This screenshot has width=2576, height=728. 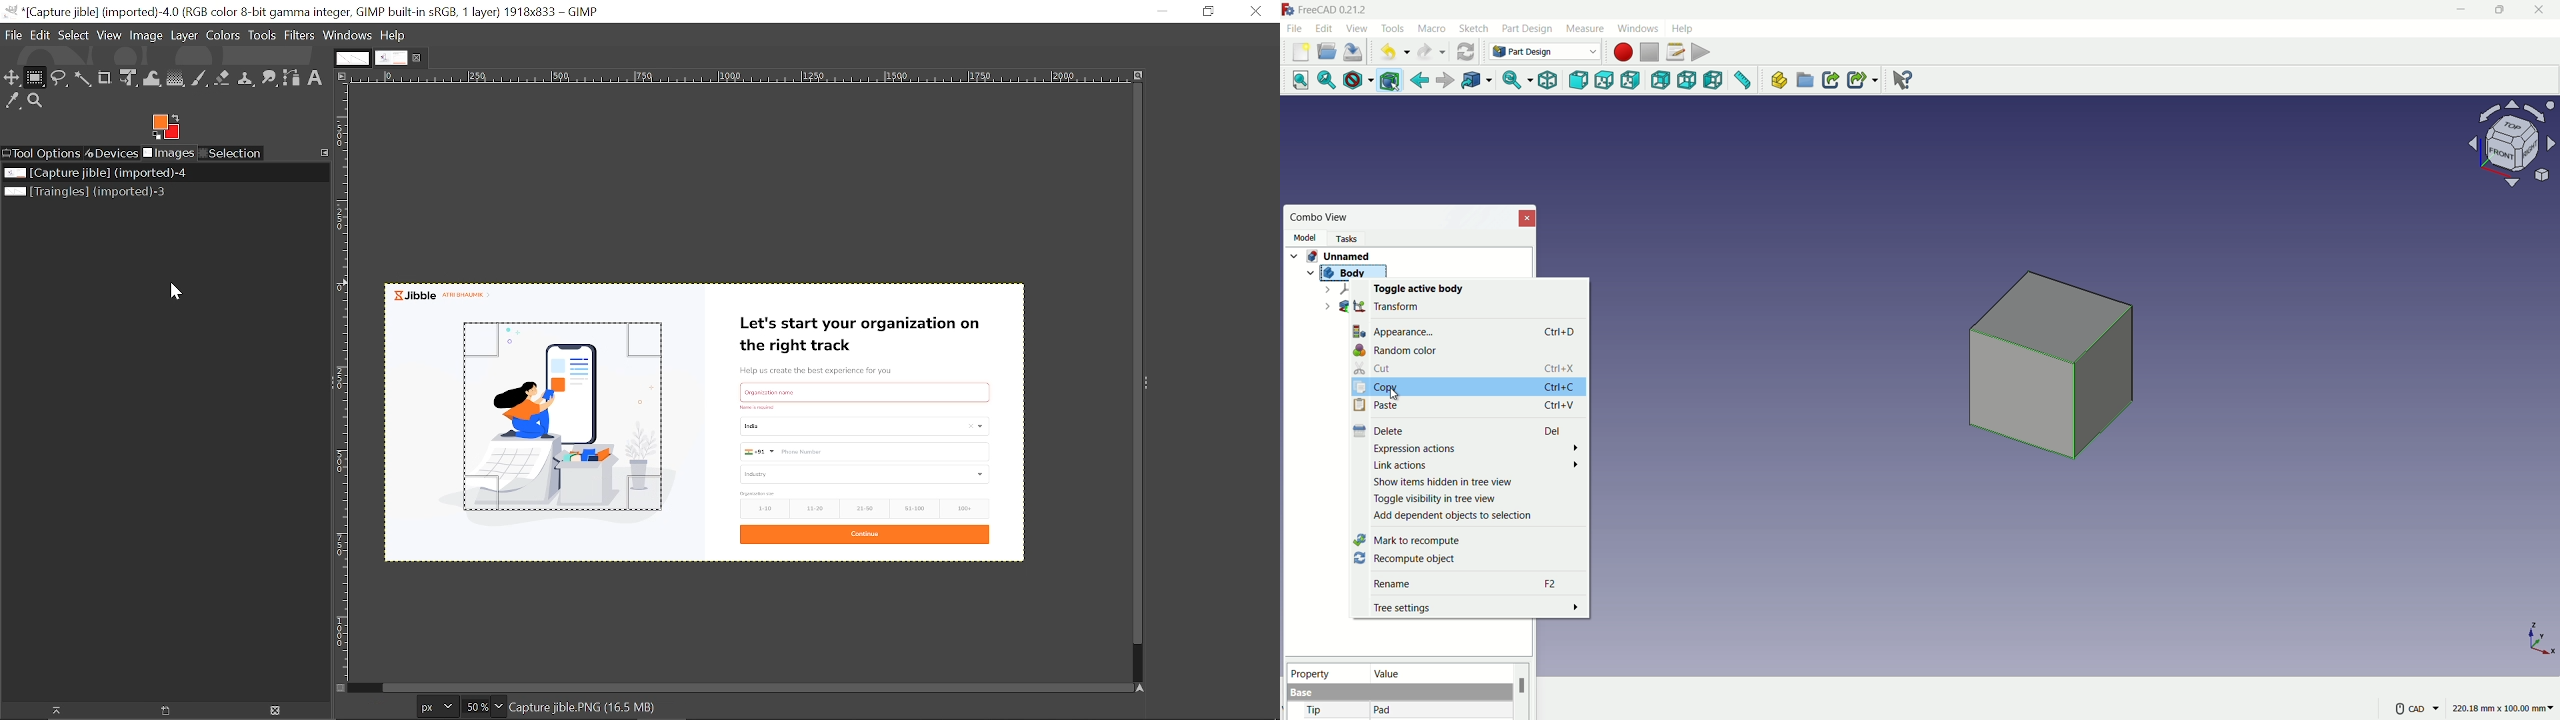 I want to click on Recompute object, so click(x=1405, y=559).